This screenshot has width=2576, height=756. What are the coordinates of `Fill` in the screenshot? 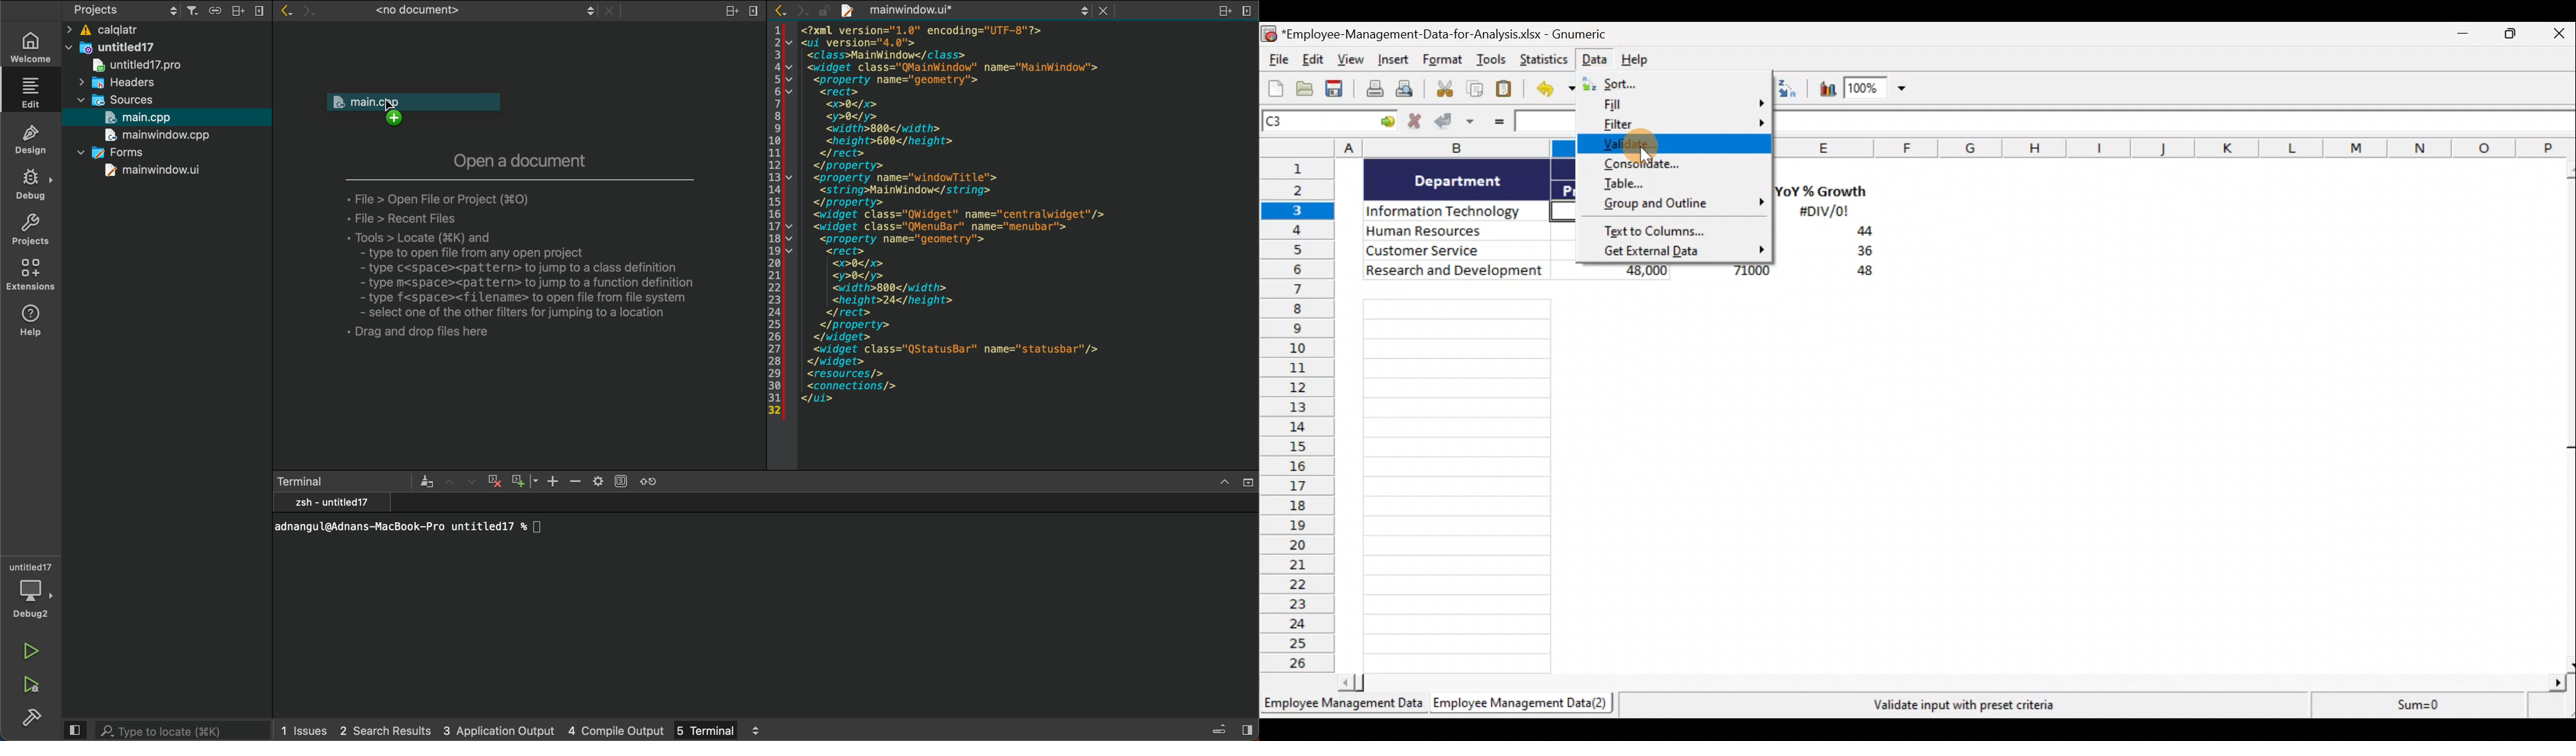 It's located at (1682, 108).